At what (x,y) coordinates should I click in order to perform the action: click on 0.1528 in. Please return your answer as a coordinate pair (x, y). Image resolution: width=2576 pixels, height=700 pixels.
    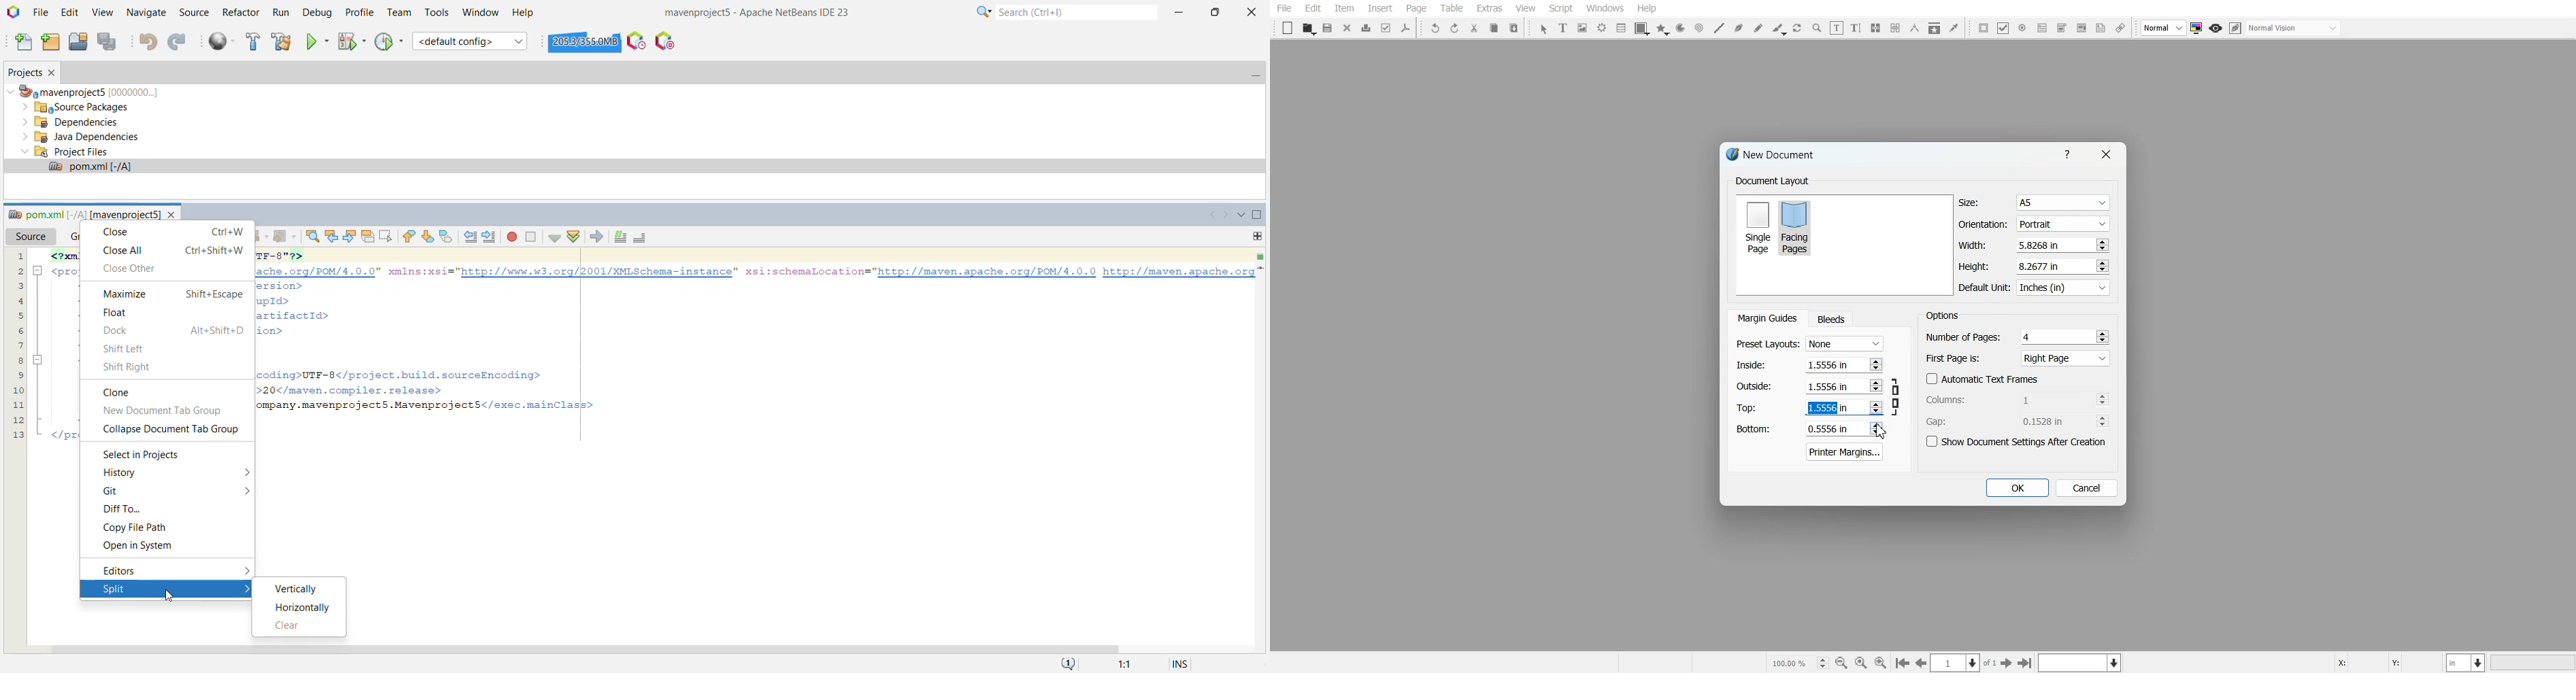
    Looking at the image, I should click on (2047, 421).